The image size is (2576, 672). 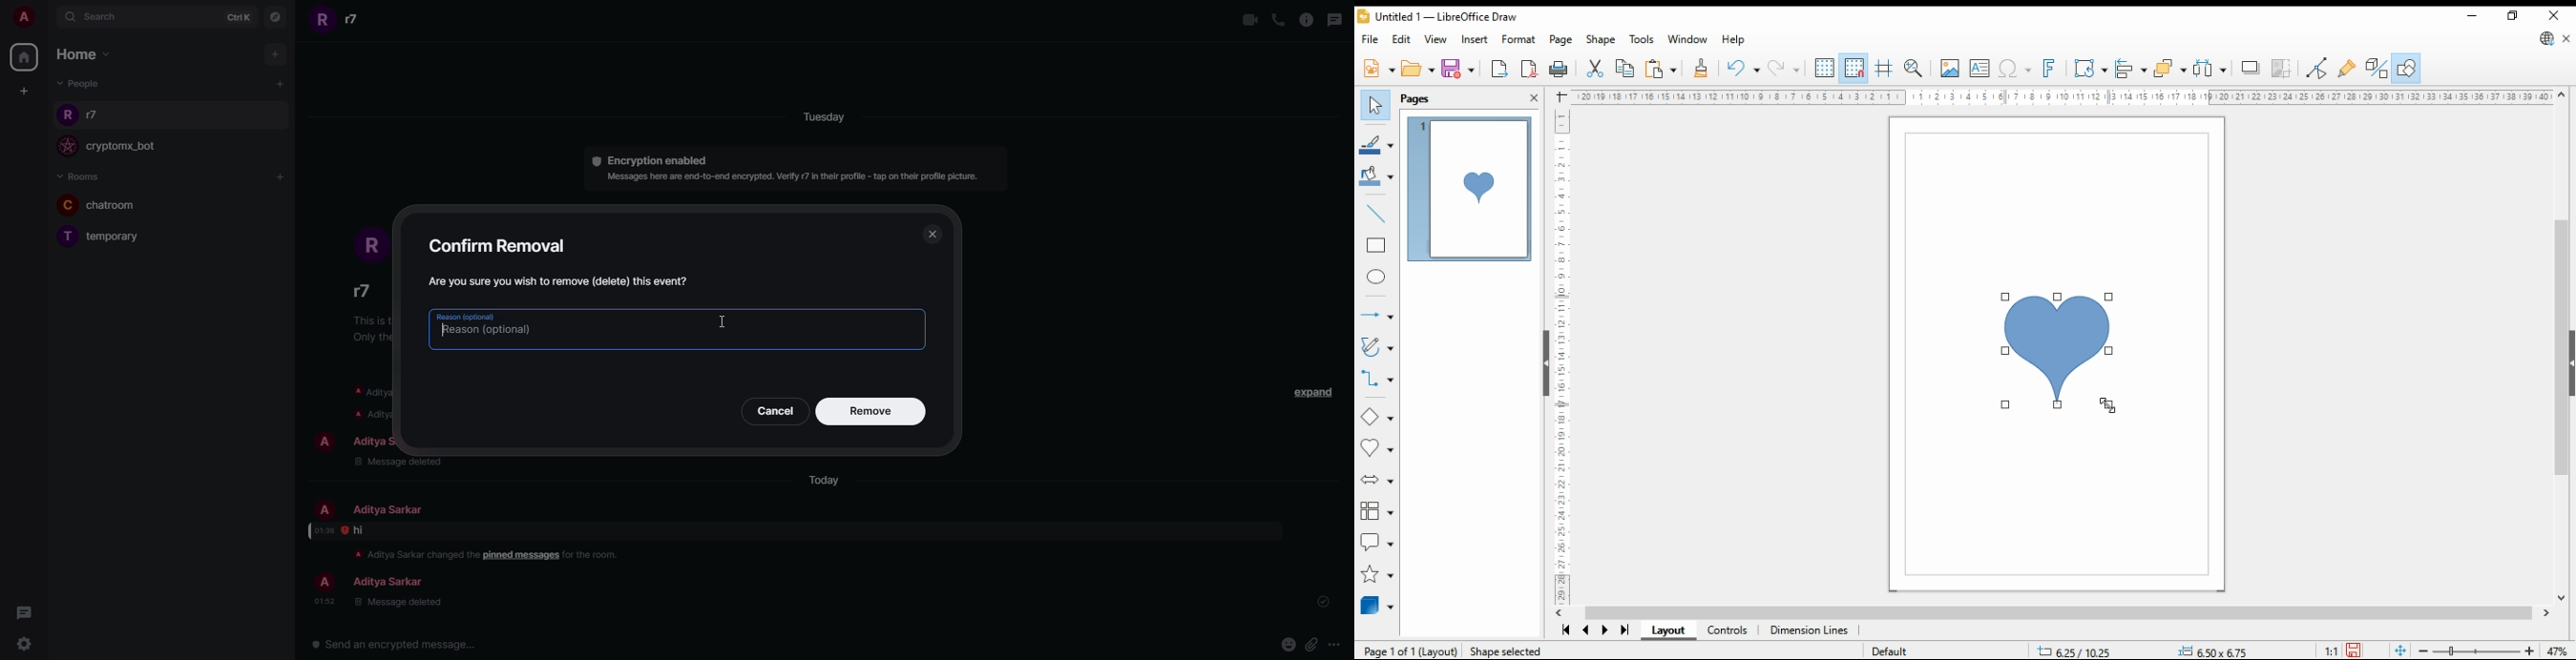 I want to click on insert picture, so click(x=1949, y=69).